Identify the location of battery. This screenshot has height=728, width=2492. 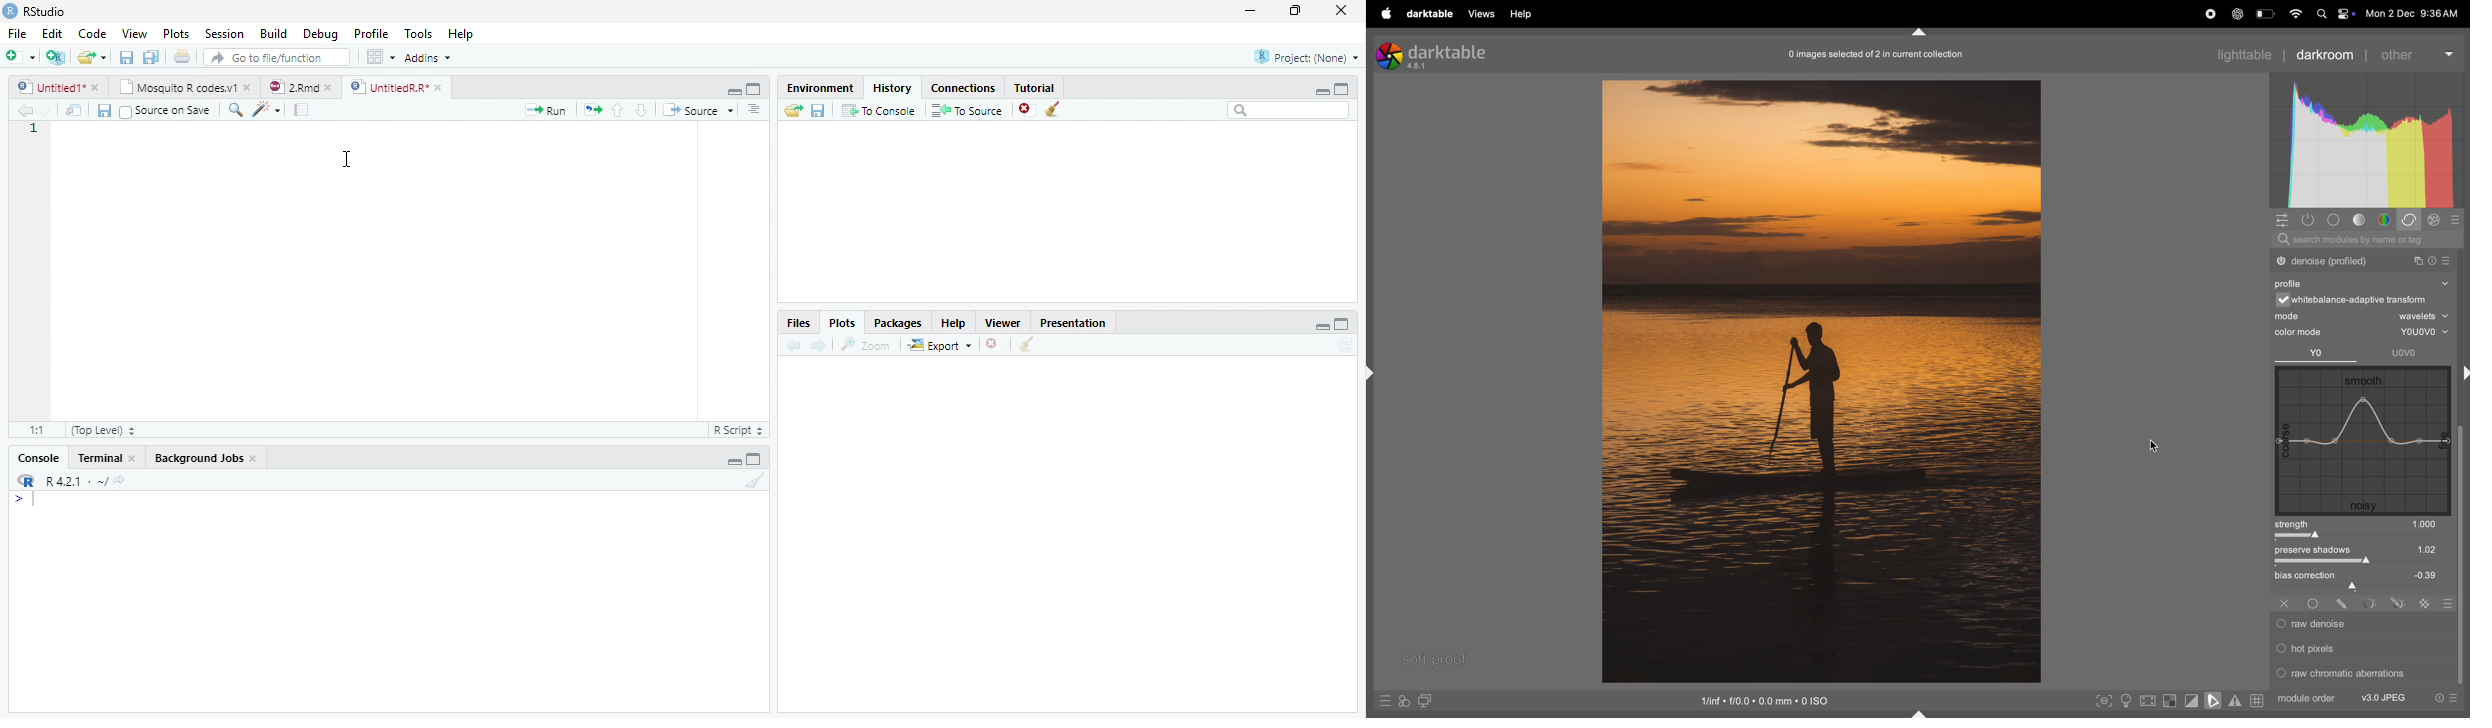
(2265, 15).